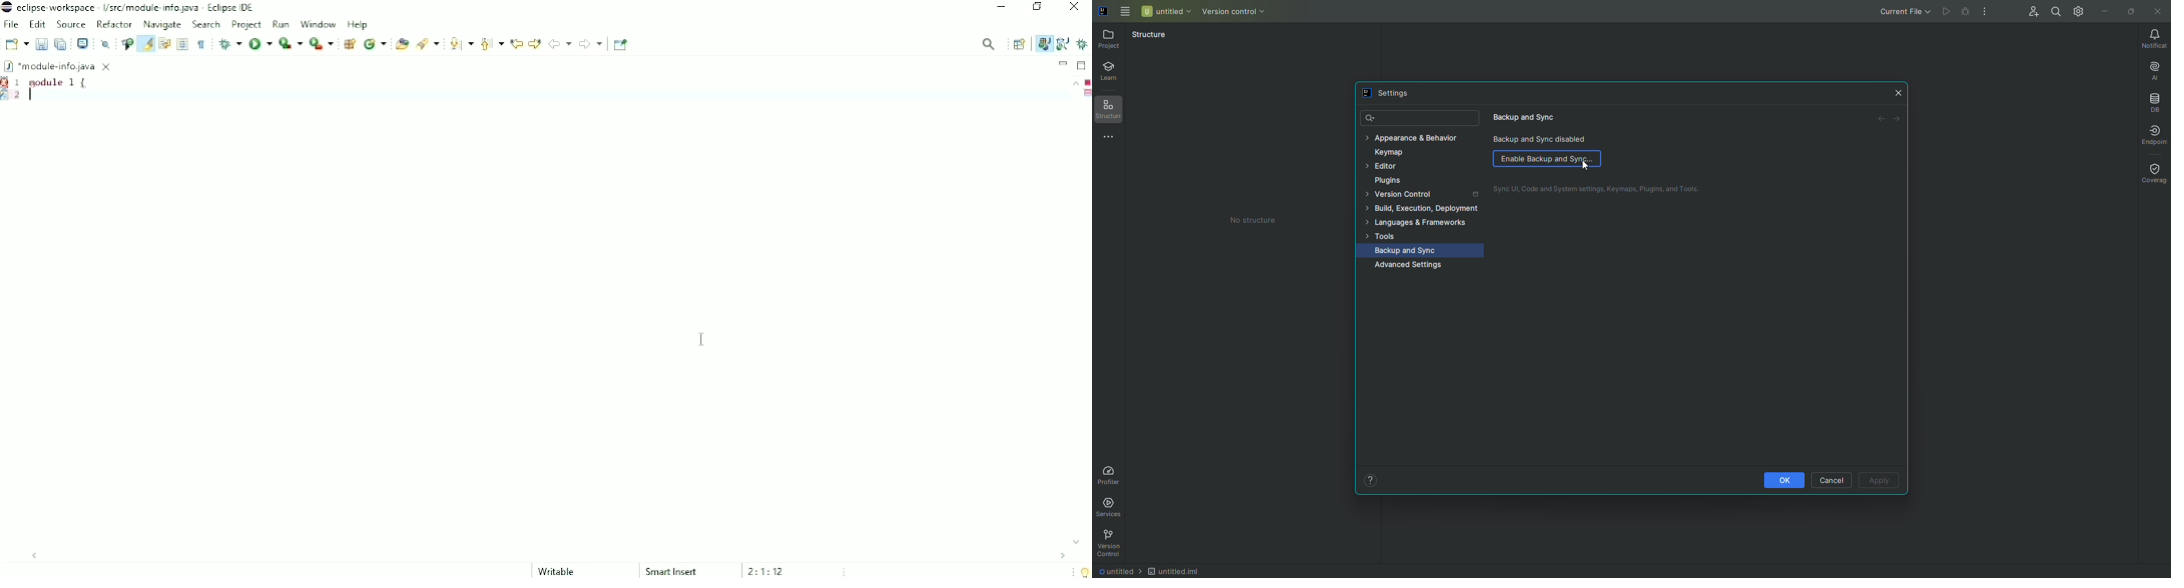 The height and width of the screenshot is (588, 2184). What do you see at coordinates (1604, 190) in the screenshot?
I see `Sync UI` at bounding box center [1604, 190].